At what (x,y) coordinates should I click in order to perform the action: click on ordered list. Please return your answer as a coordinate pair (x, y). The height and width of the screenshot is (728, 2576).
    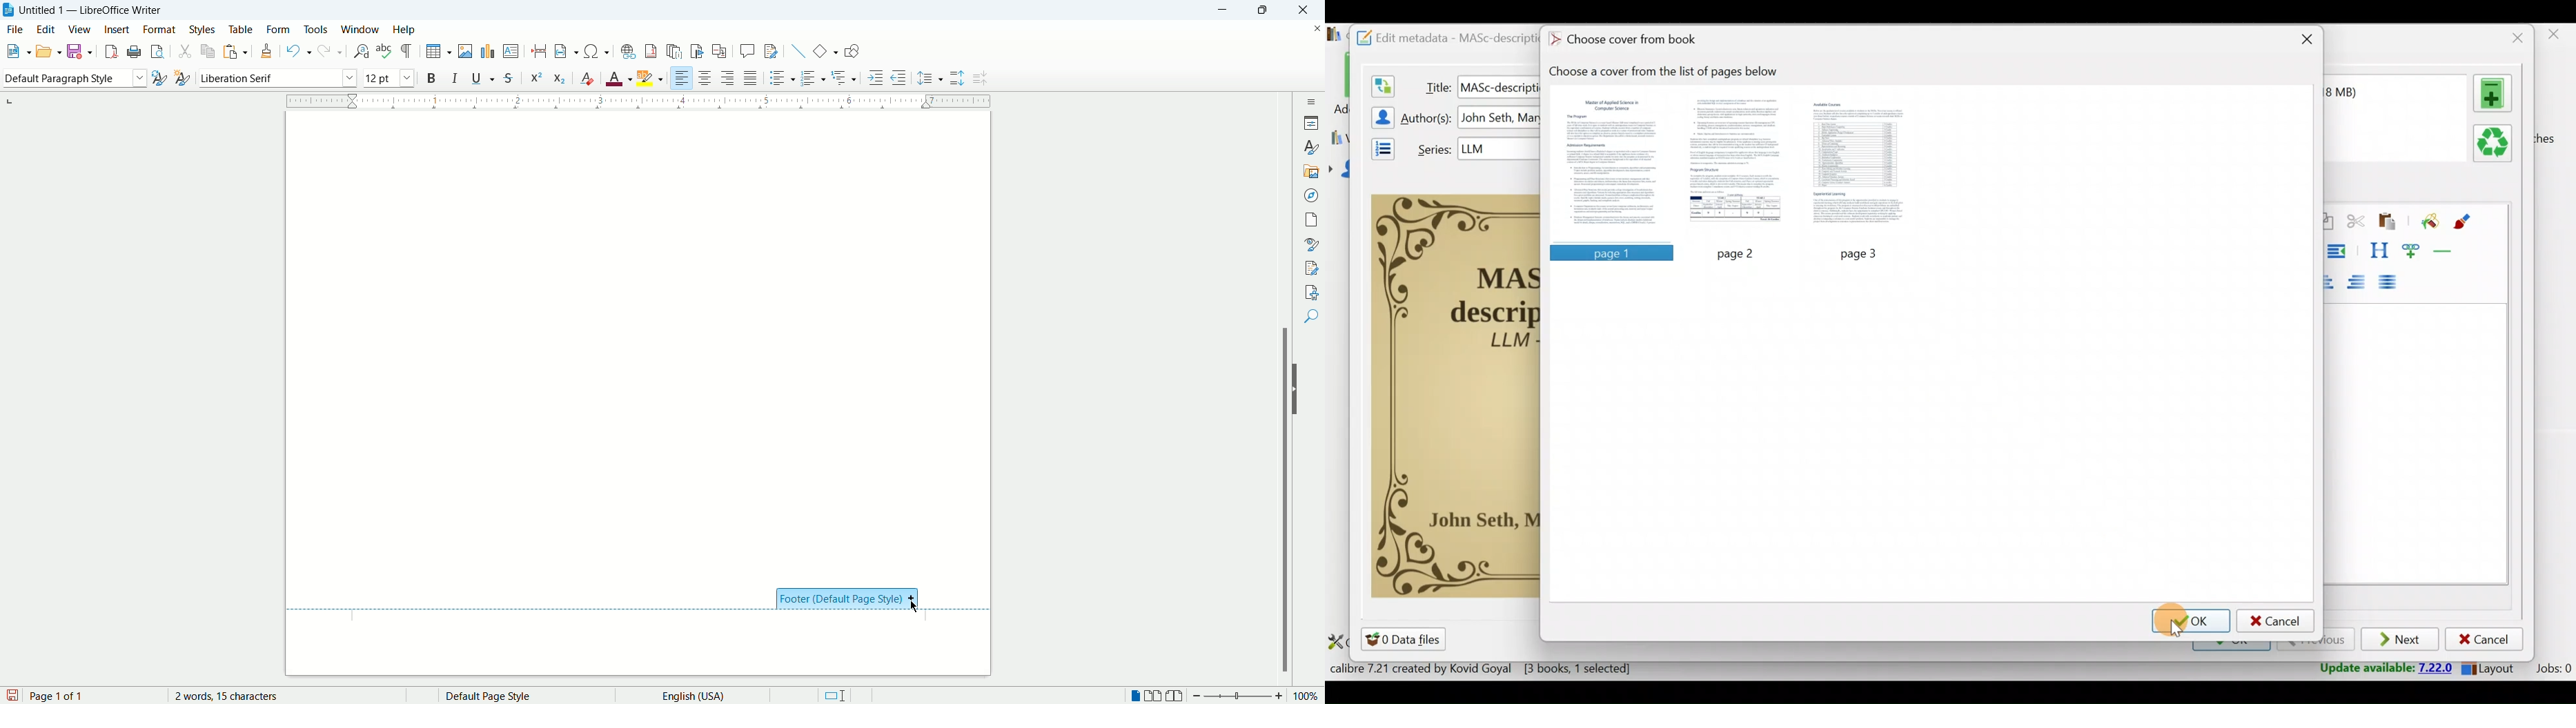
    Looking at the image, I should click on (814, 79).